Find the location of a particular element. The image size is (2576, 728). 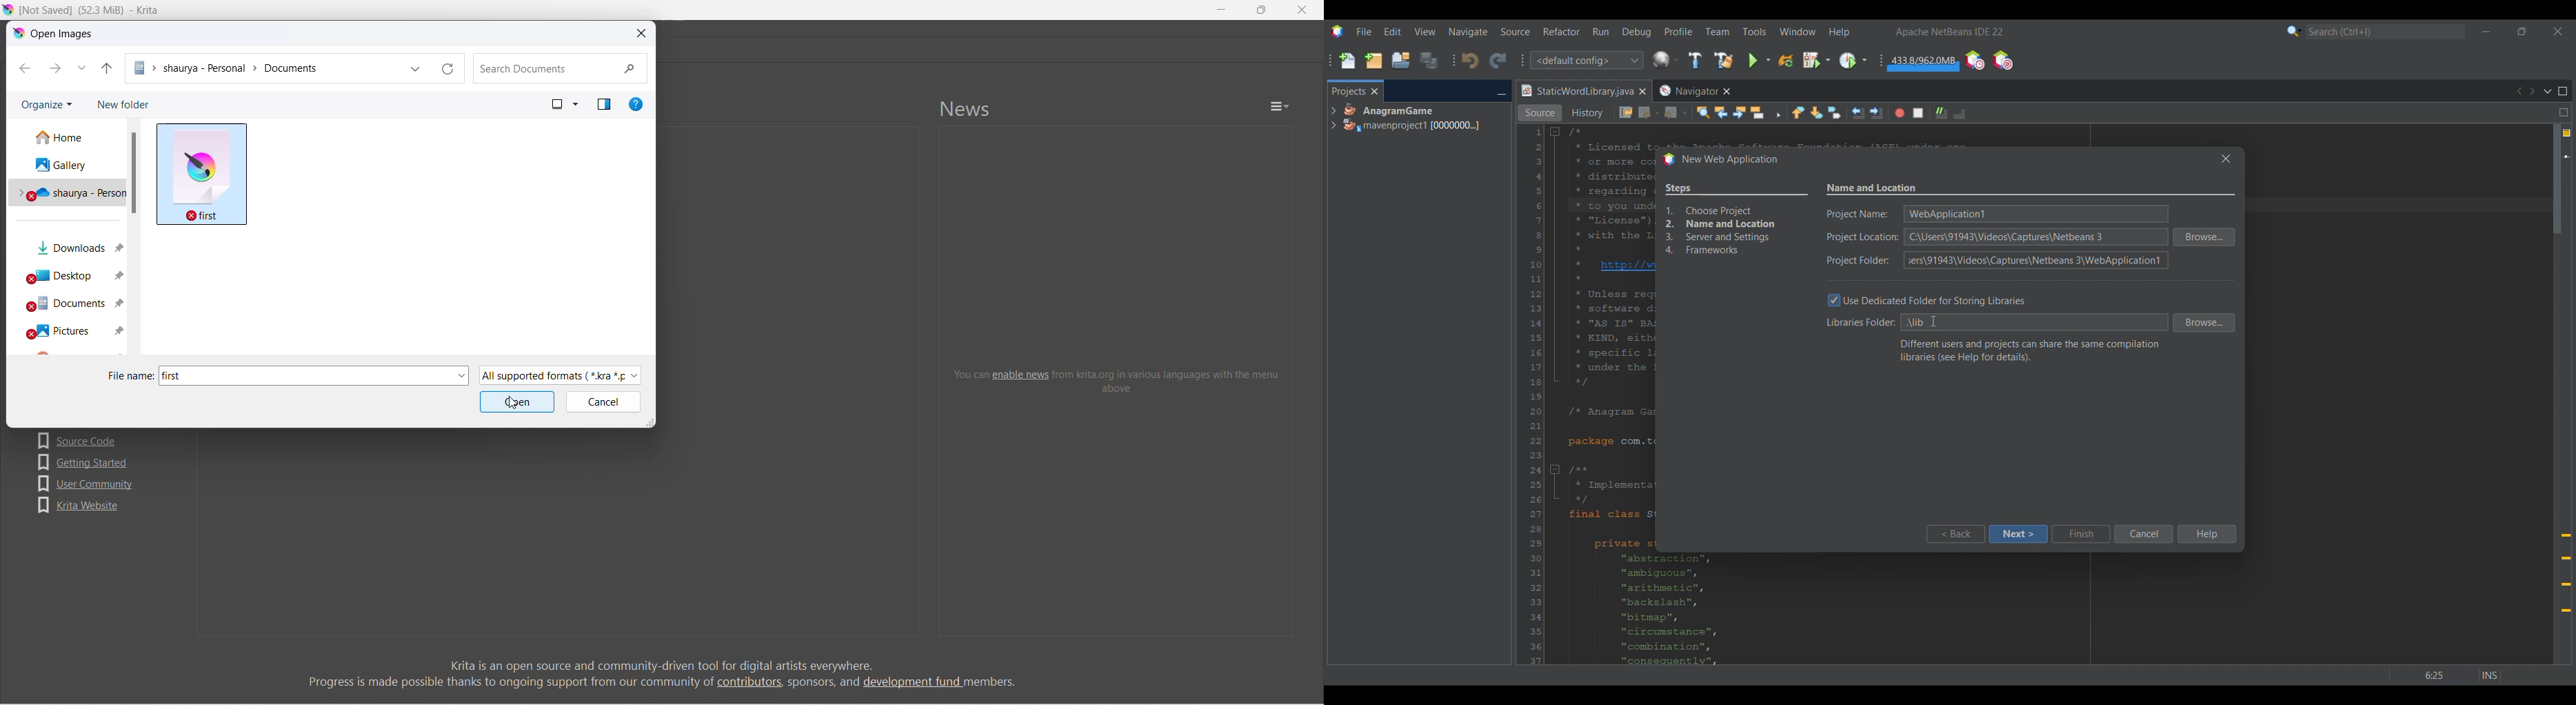

Toggle rectangular selection is located at coordinates (1775, 112).